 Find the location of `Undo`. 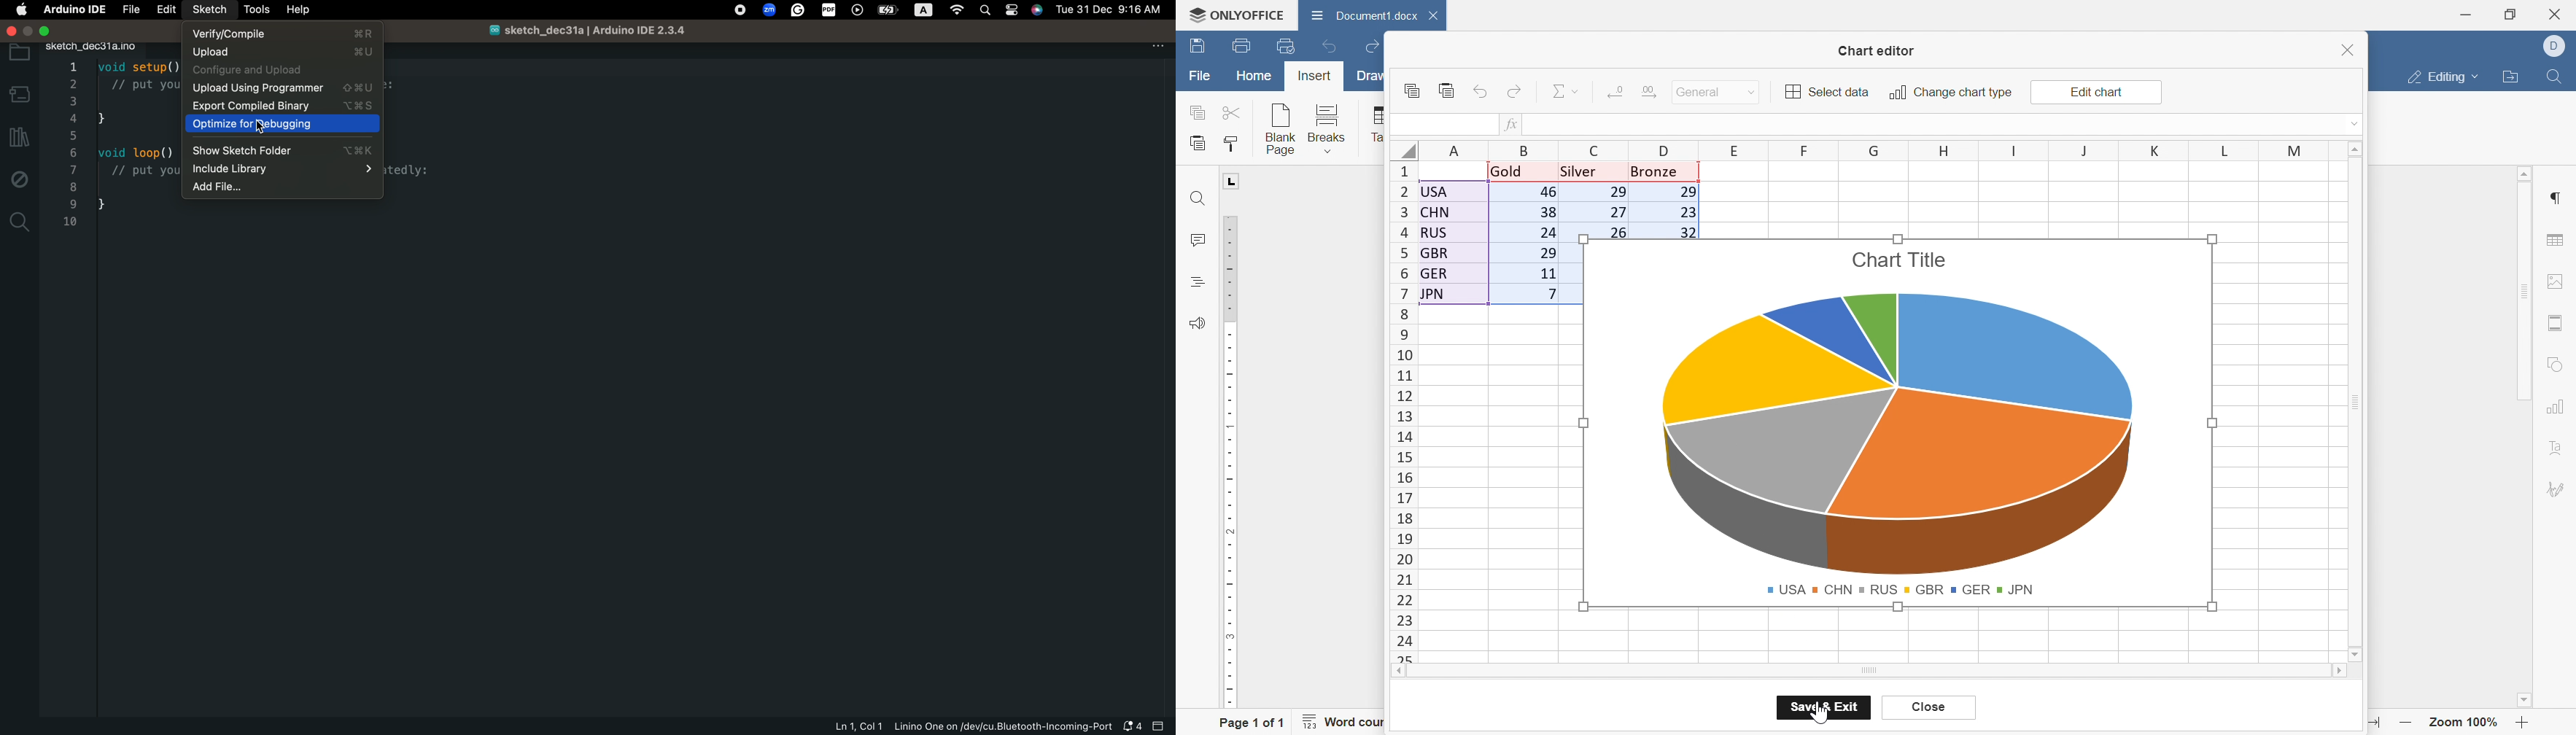

Undo is located at coordinates (1481, 91).